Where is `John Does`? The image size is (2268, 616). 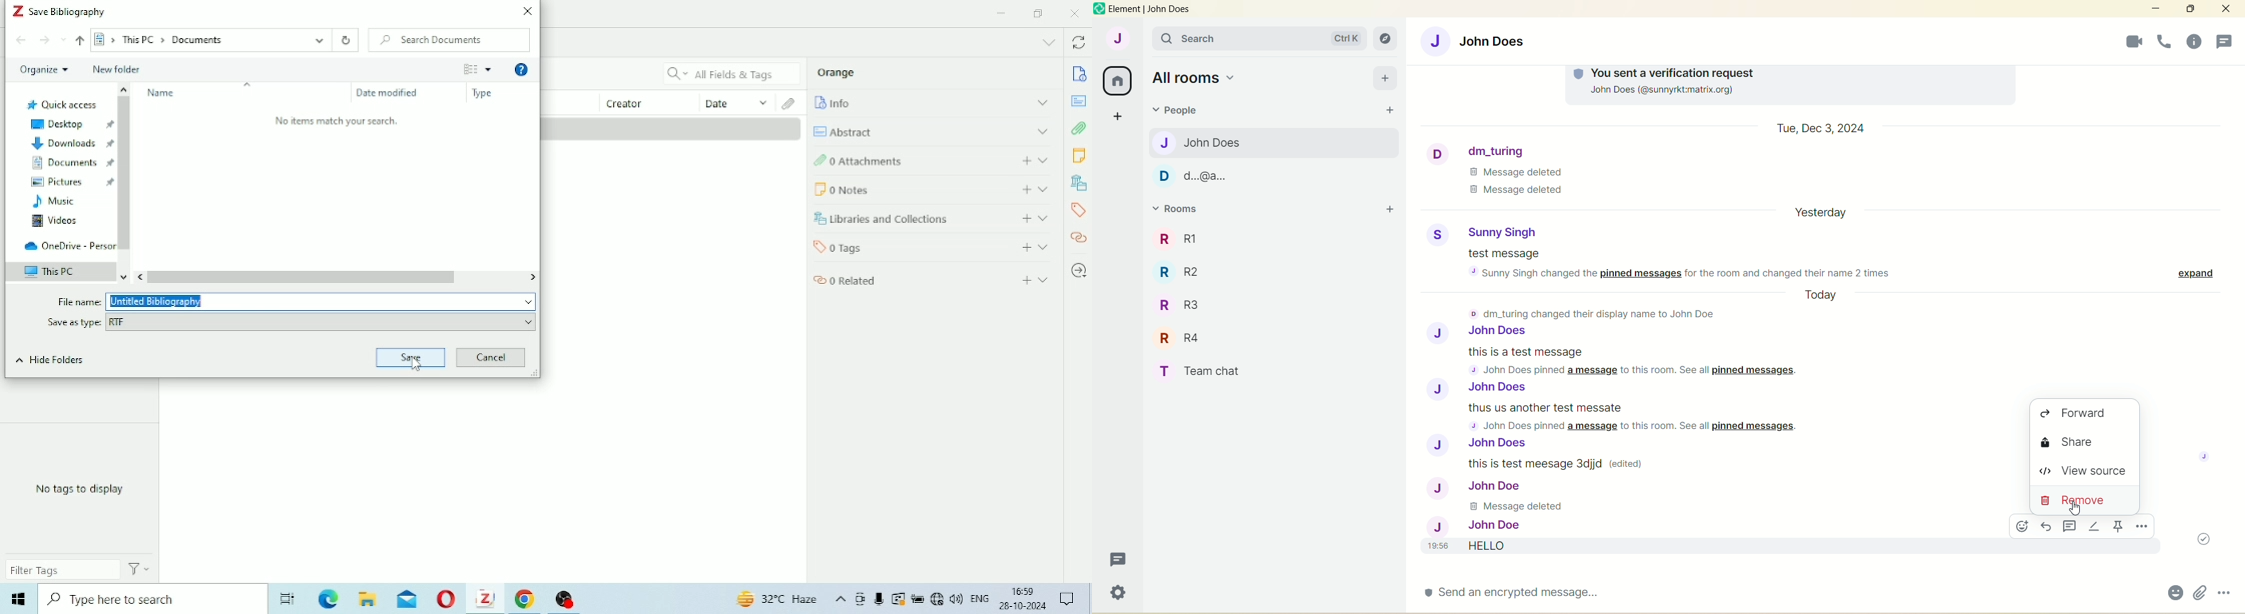
John Does is located at coordinates (1483, 330).